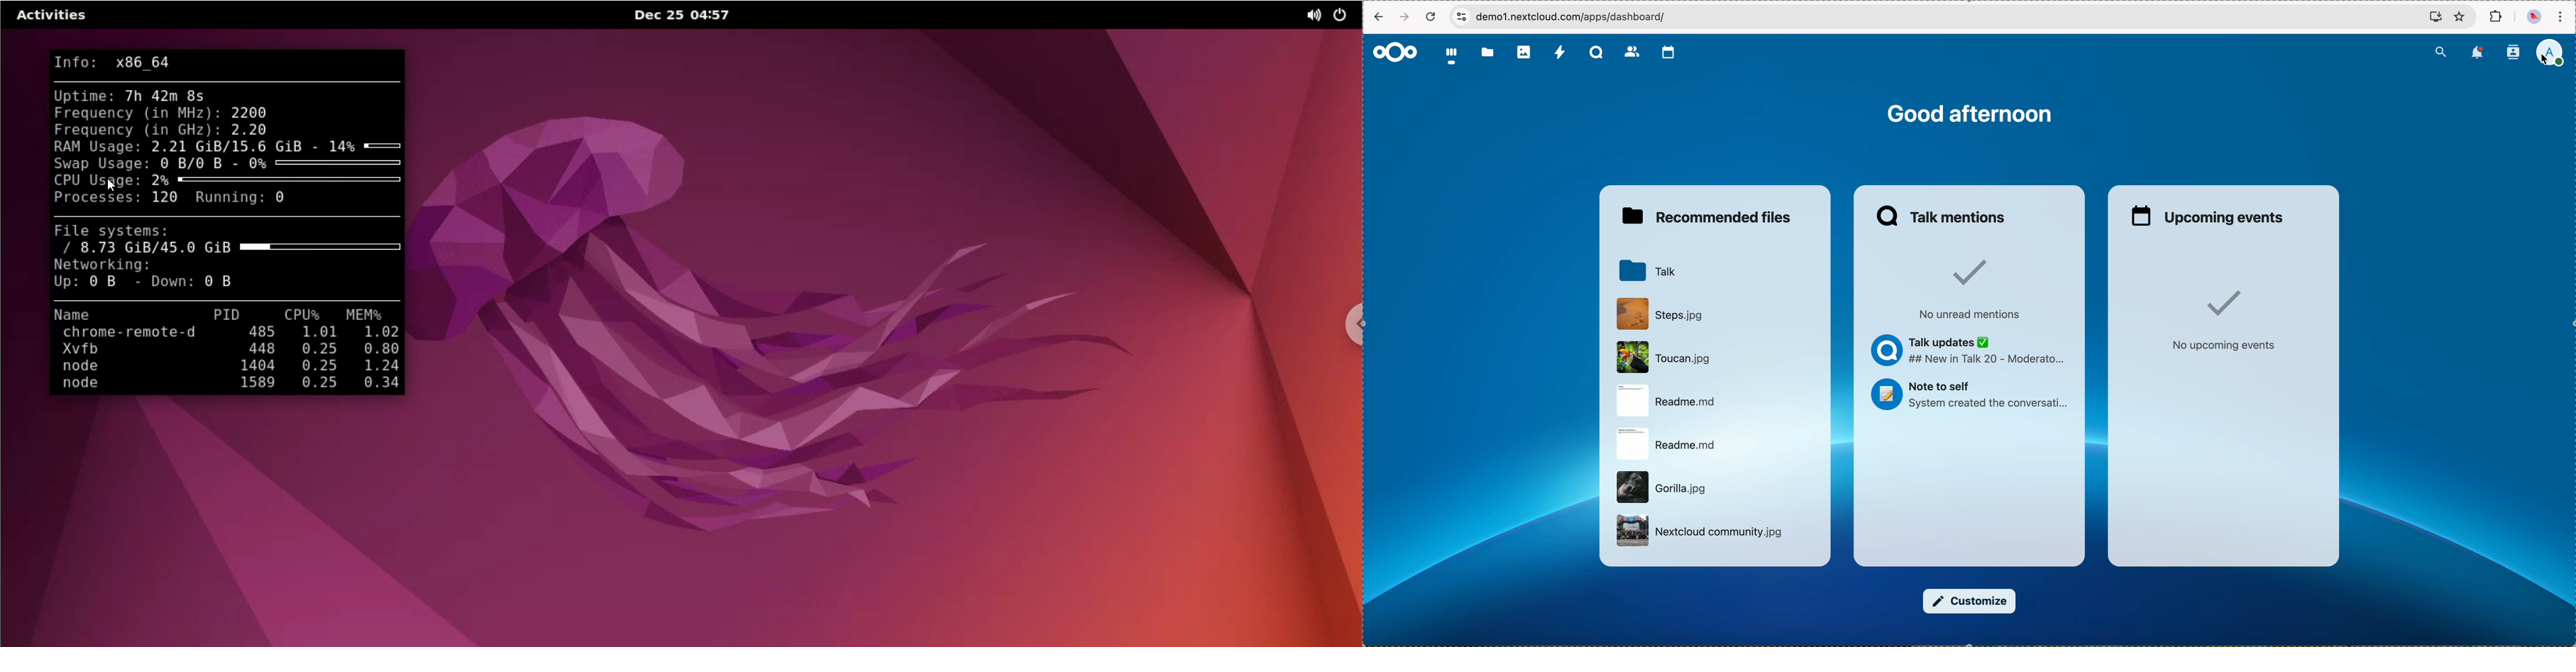  I want to click on controls, so click(1461, 16).